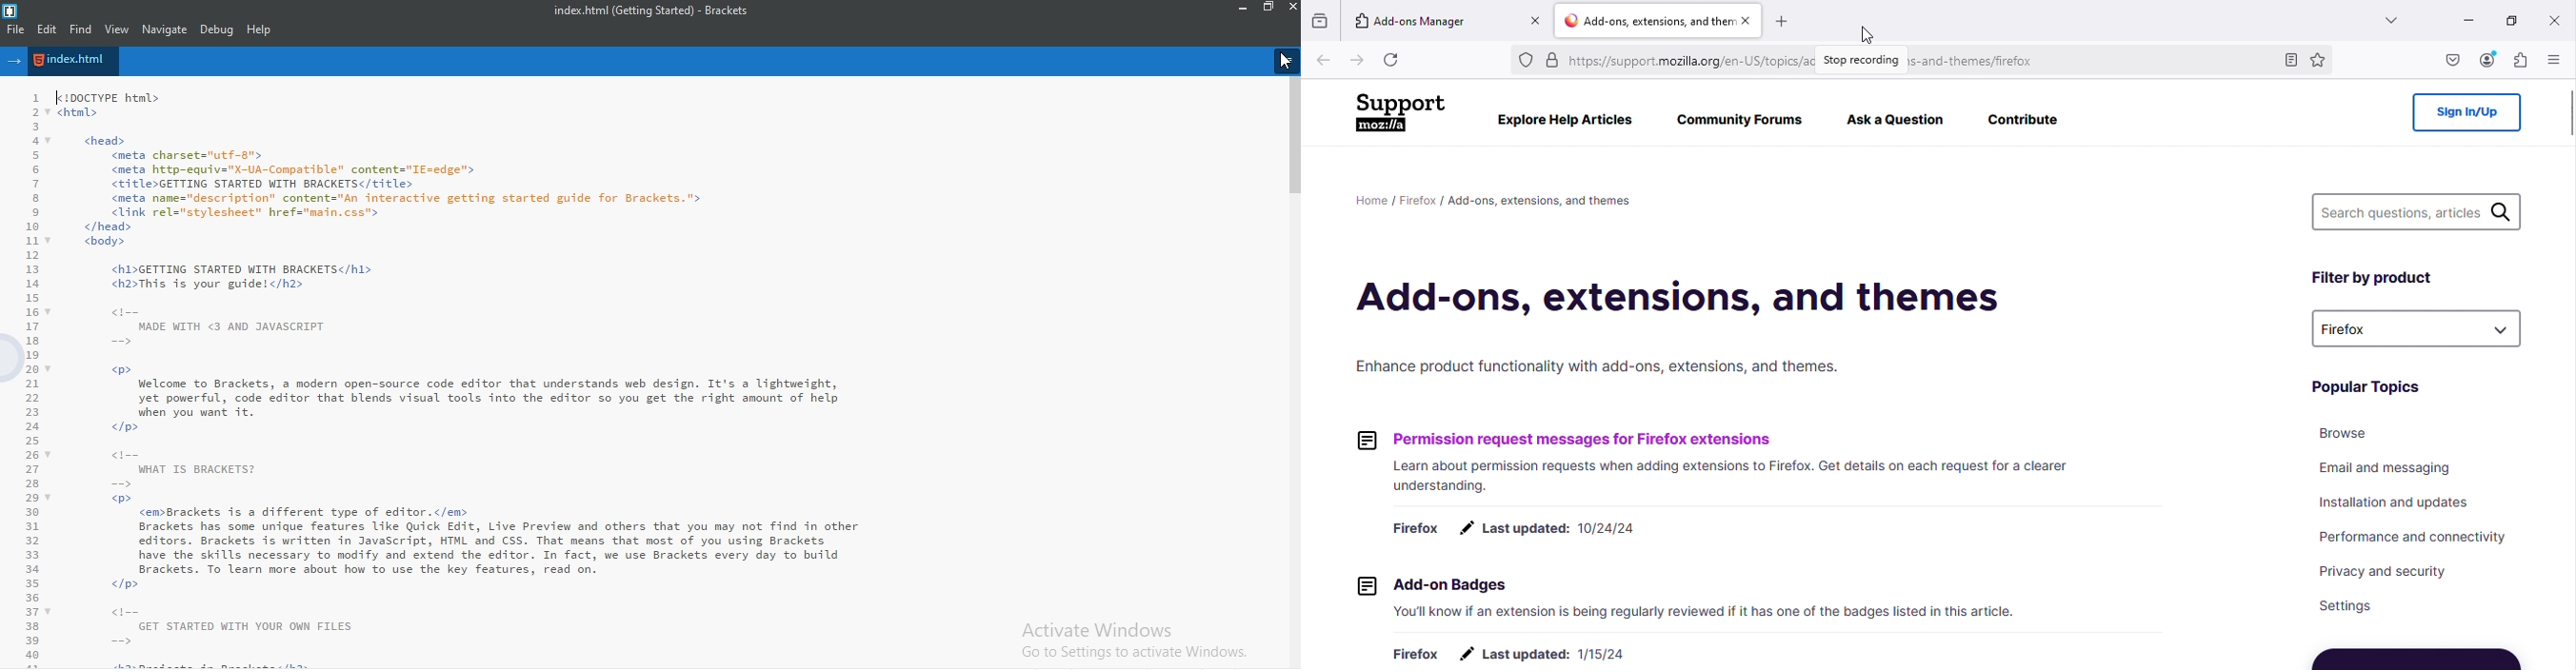 This screenshot has width=2576, height=672. I want to click on Scroll bar, so click(2568, 108).